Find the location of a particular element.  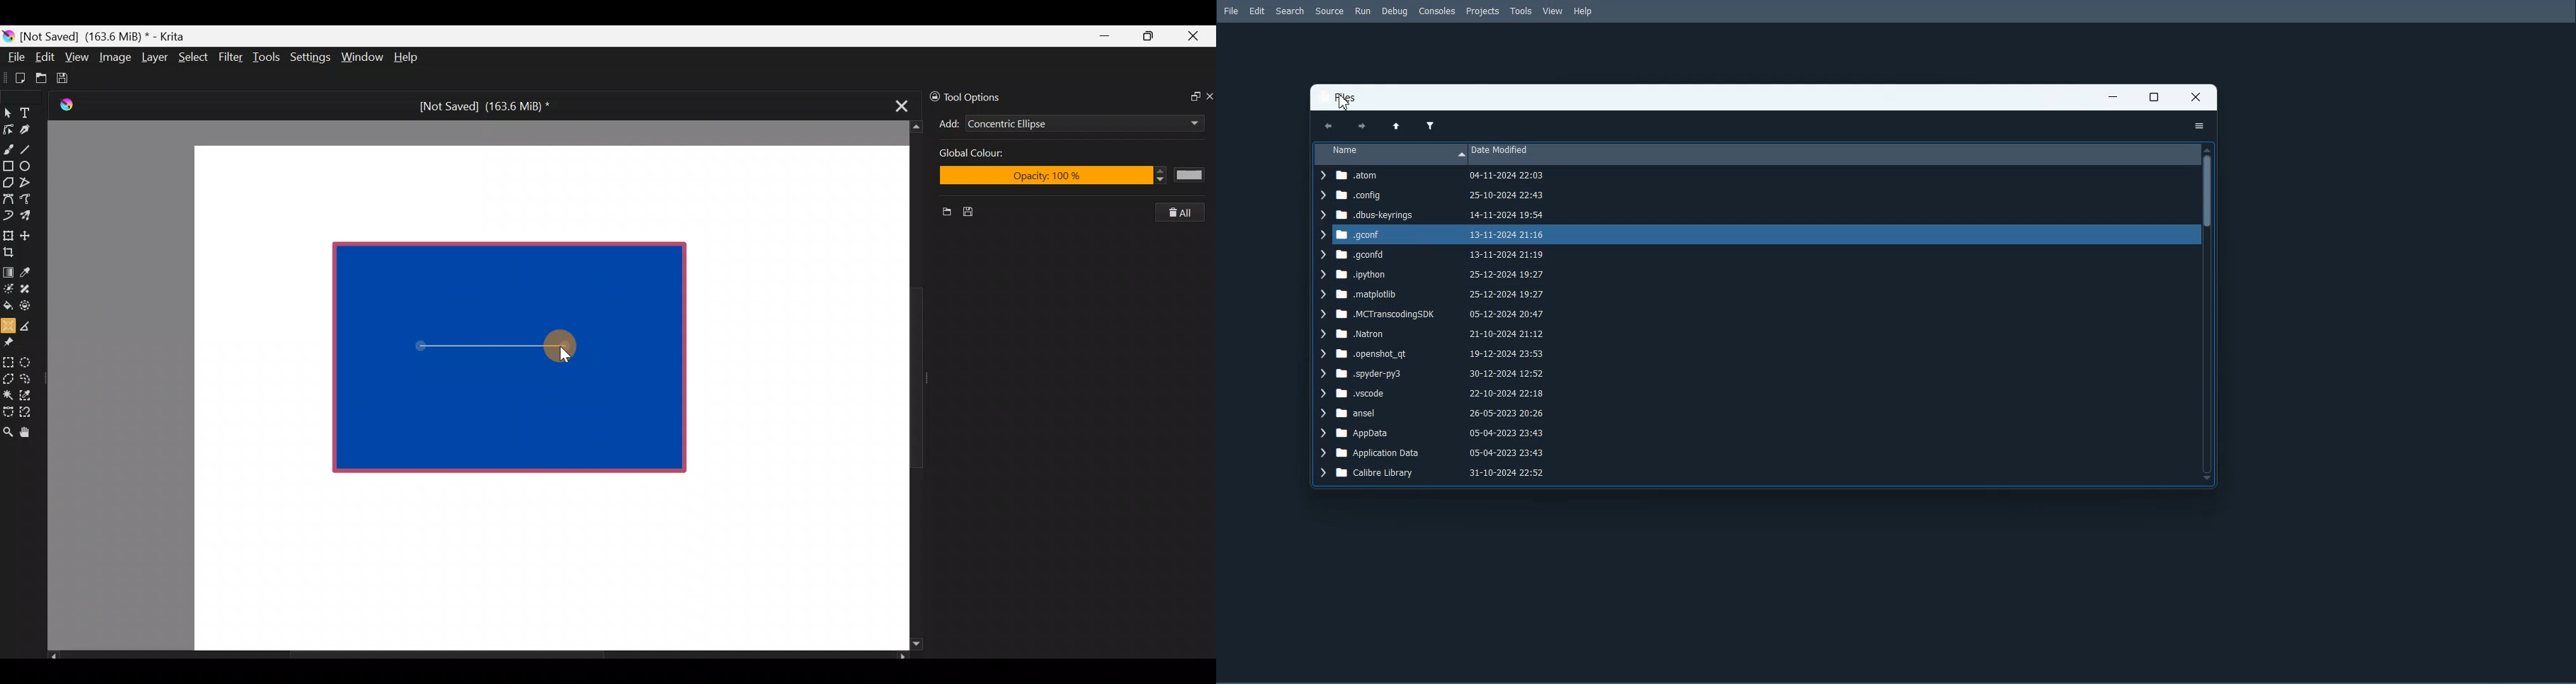

Help is located at coordinates (408, 58).